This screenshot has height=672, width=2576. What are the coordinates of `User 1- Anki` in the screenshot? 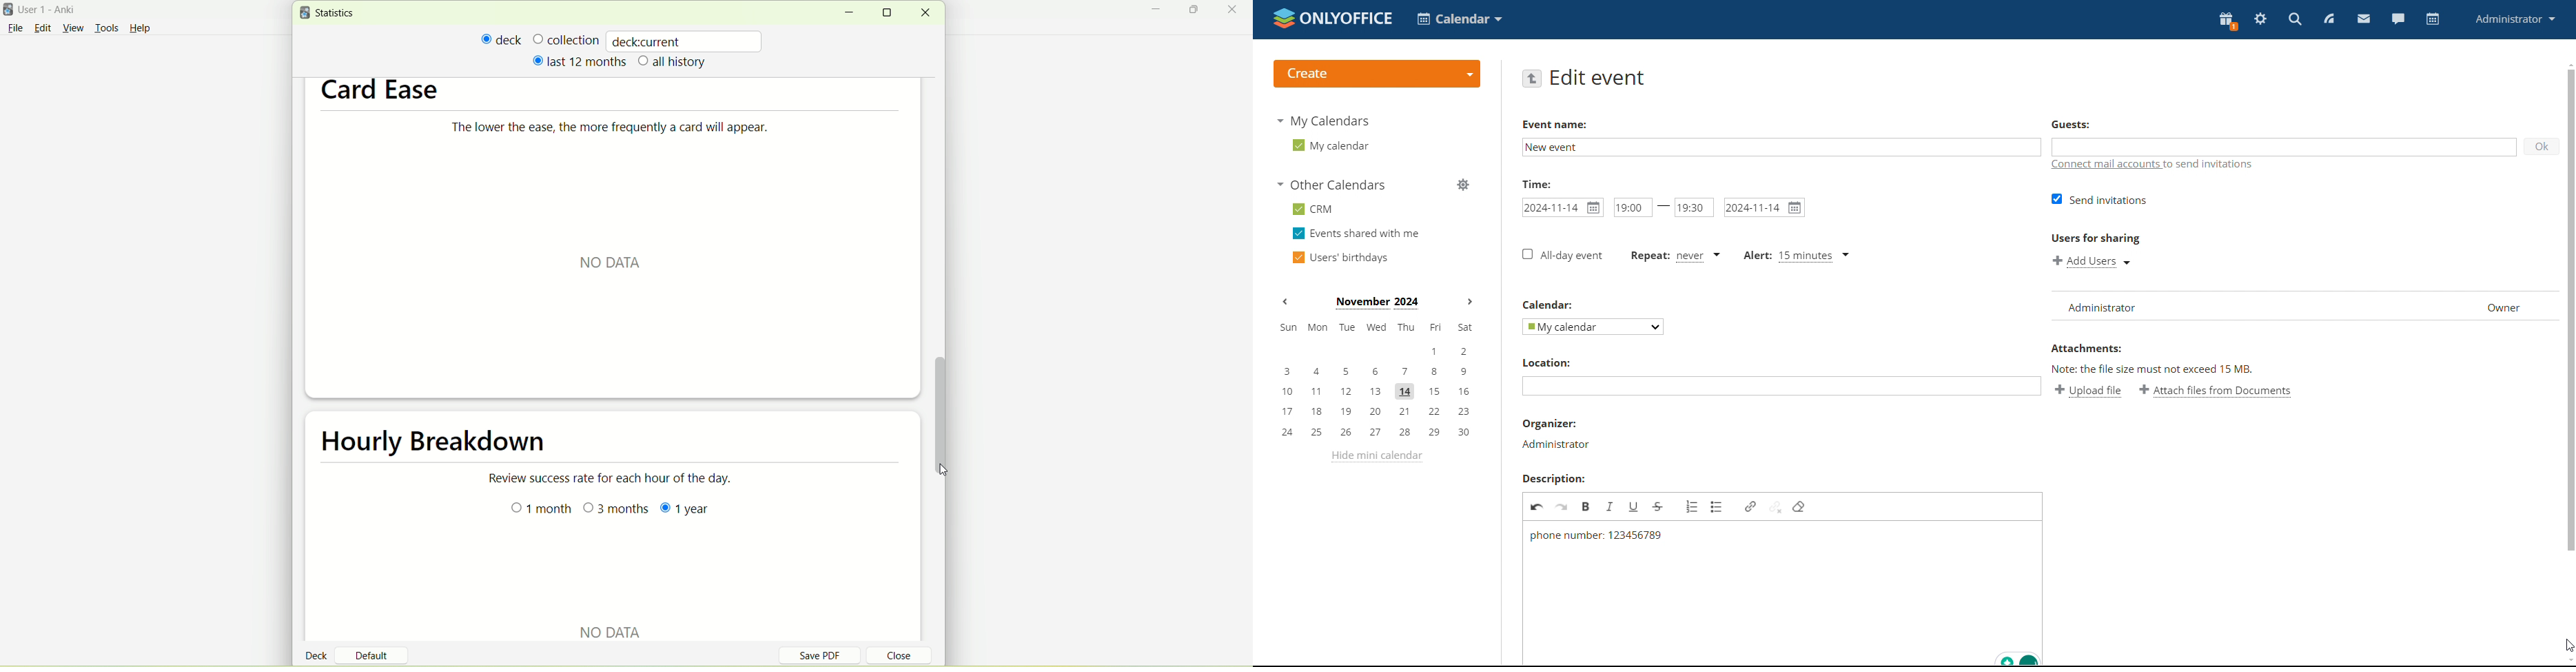 It's located at (55, 12).